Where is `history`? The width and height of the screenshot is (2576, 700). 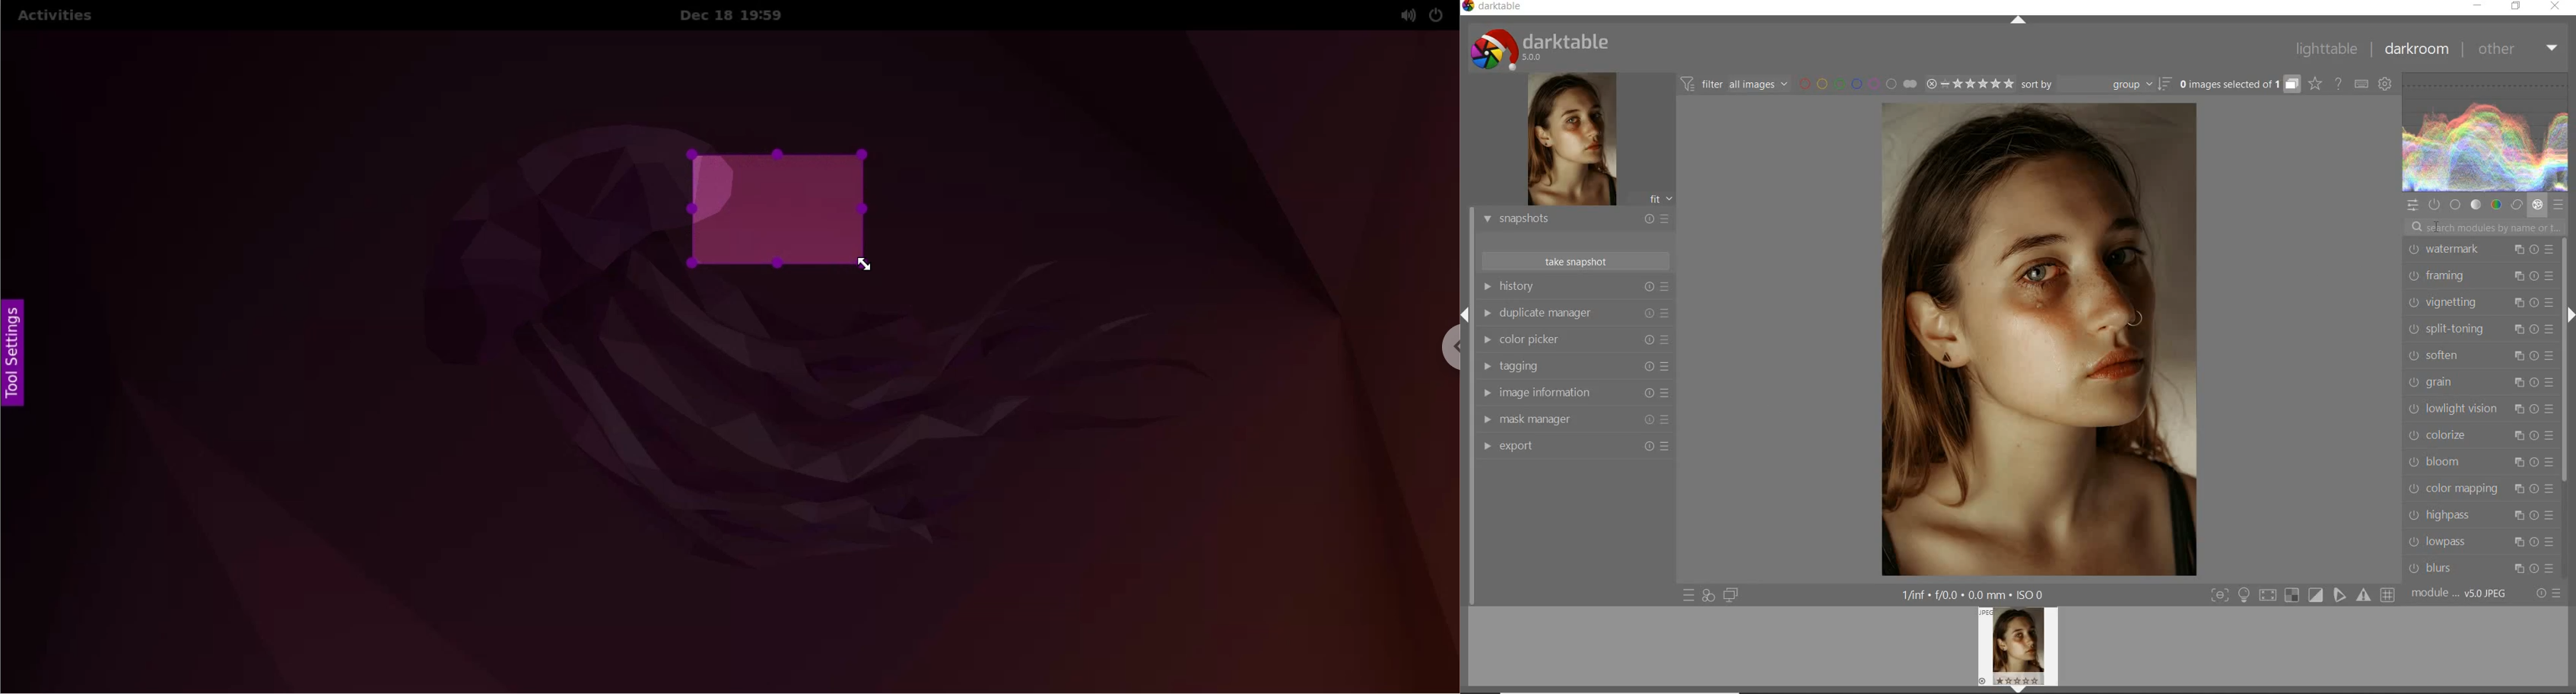
history is located at coordinates (1574, 288).